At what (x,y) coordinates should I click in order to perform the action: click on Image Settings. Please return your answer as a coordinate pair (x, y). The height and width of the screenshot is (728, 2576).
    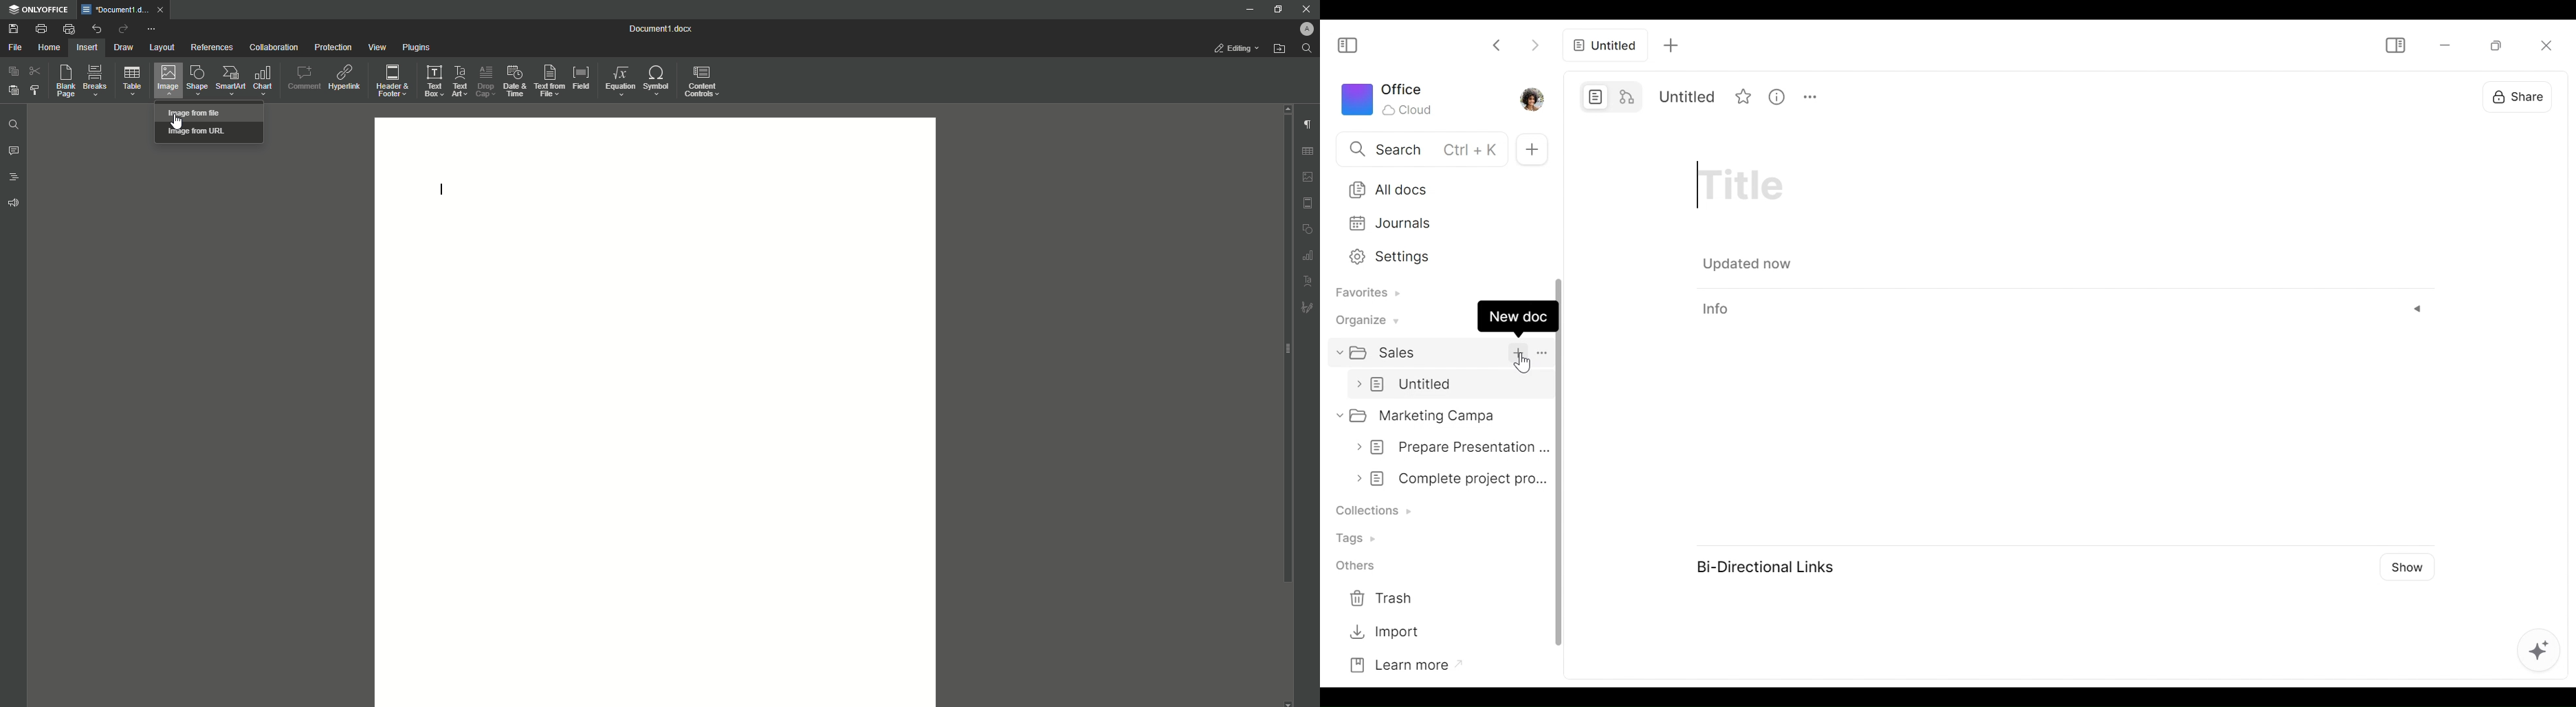
    Looking at the image, I should click on (1308, 177).